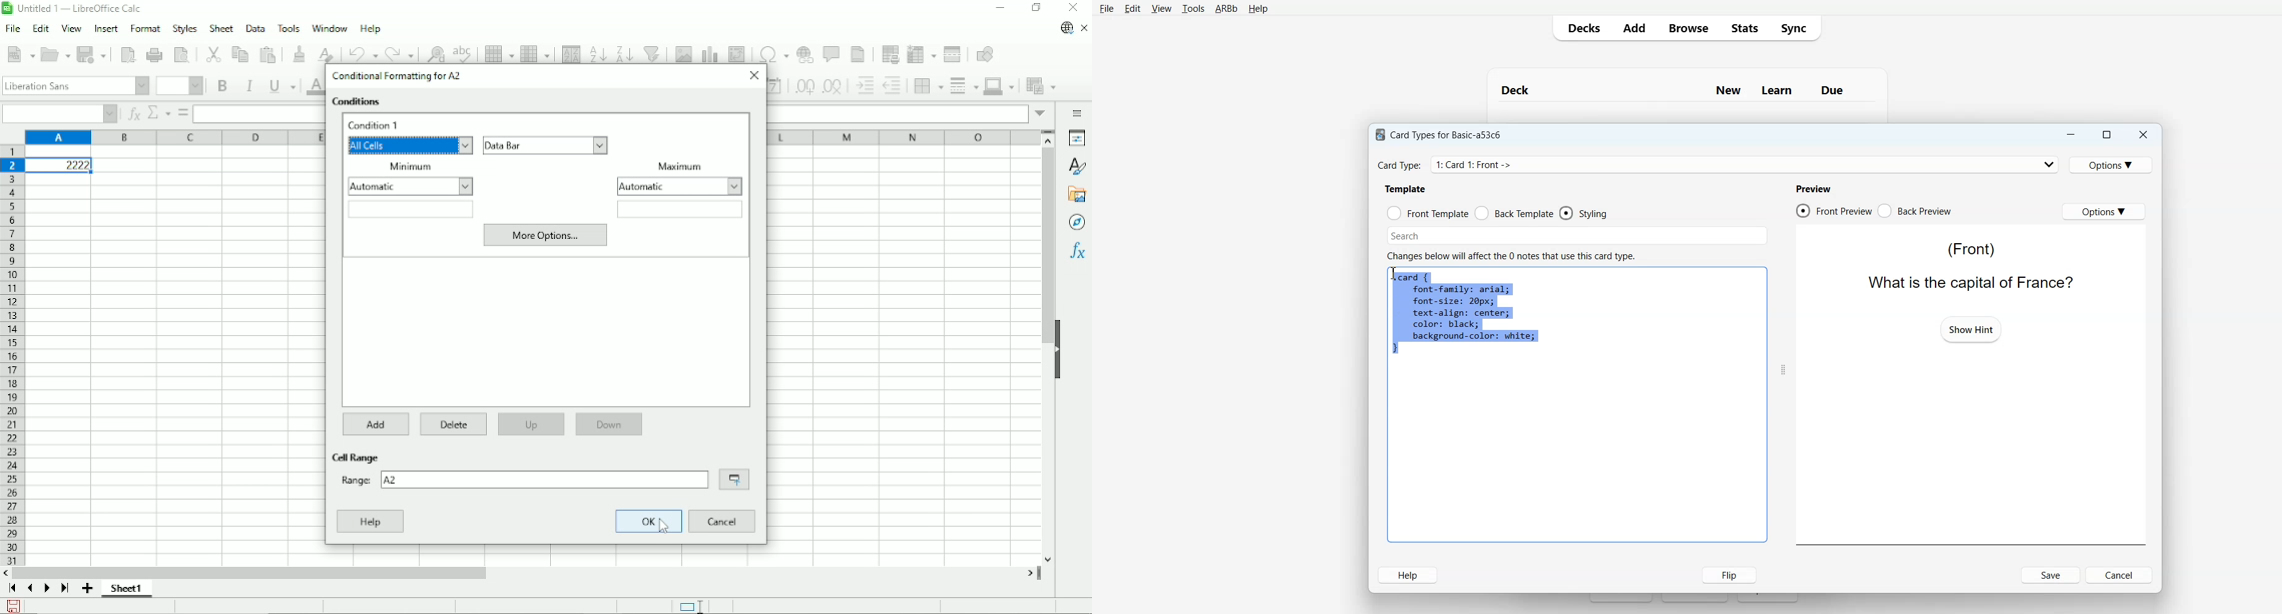 The image size is (2296, 616). Describe the element at coordinates (834, 53) in the screenshot. I see `Insert comment` at that location.